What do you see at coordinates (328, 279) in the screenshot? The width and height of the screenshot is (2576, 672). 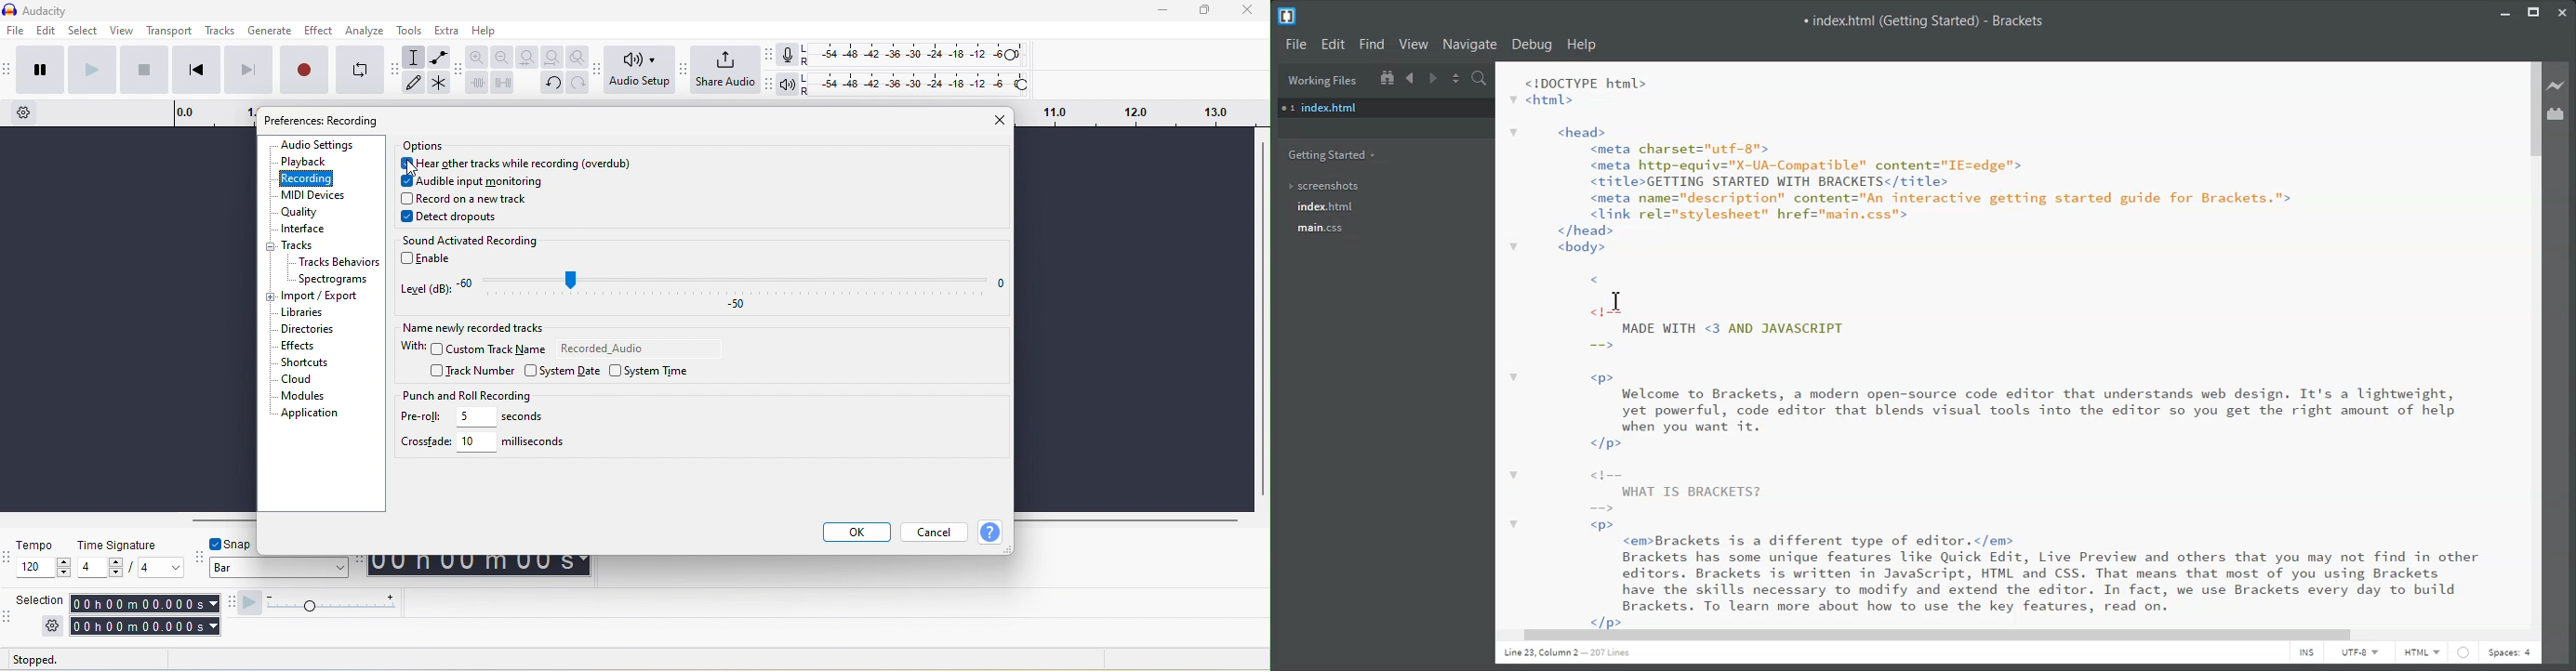 I see `spectograms` at bounding box center [328, 279].